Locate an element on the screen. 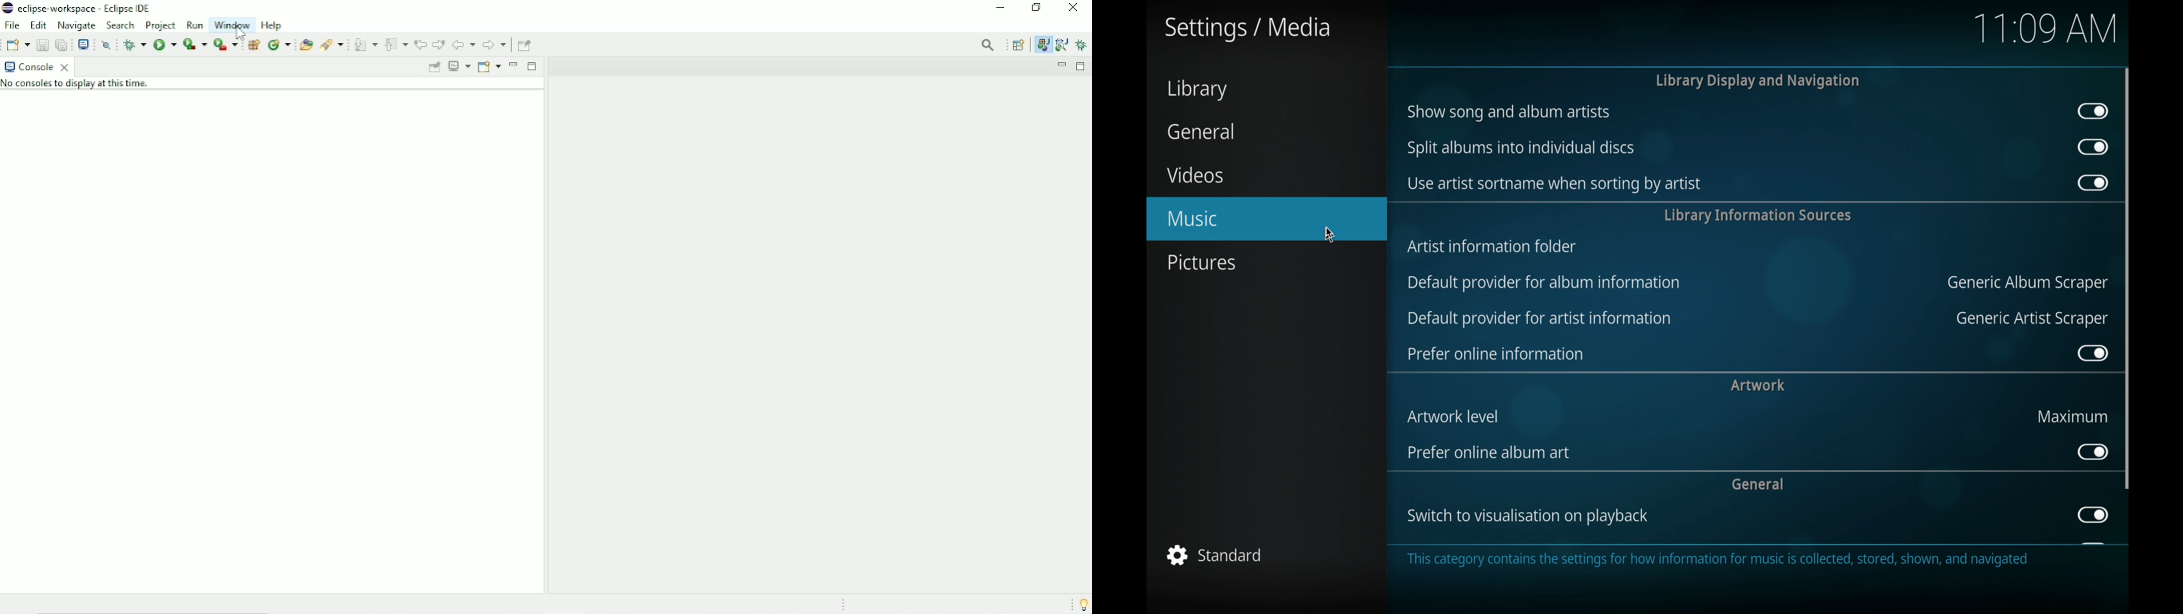 This screenshot has width=2184, height=616. library is located at coordinates (1199, 90).